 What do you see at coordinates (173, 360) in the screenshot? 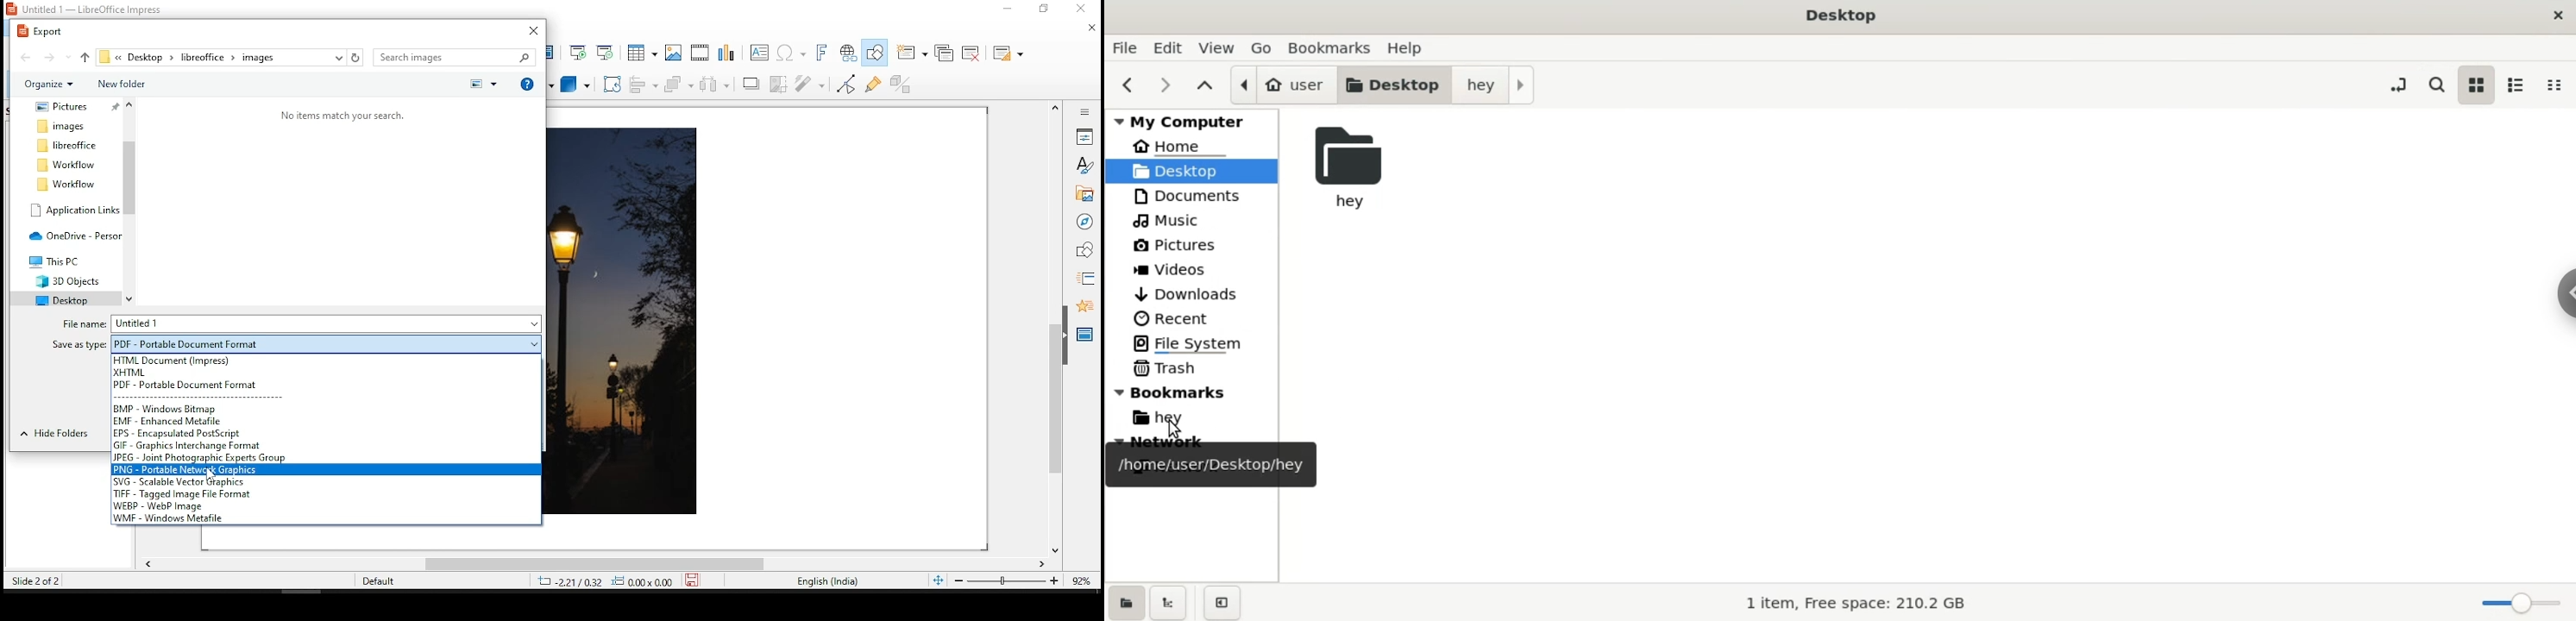
I see `html (impress)` at bounding box center [173, 360].